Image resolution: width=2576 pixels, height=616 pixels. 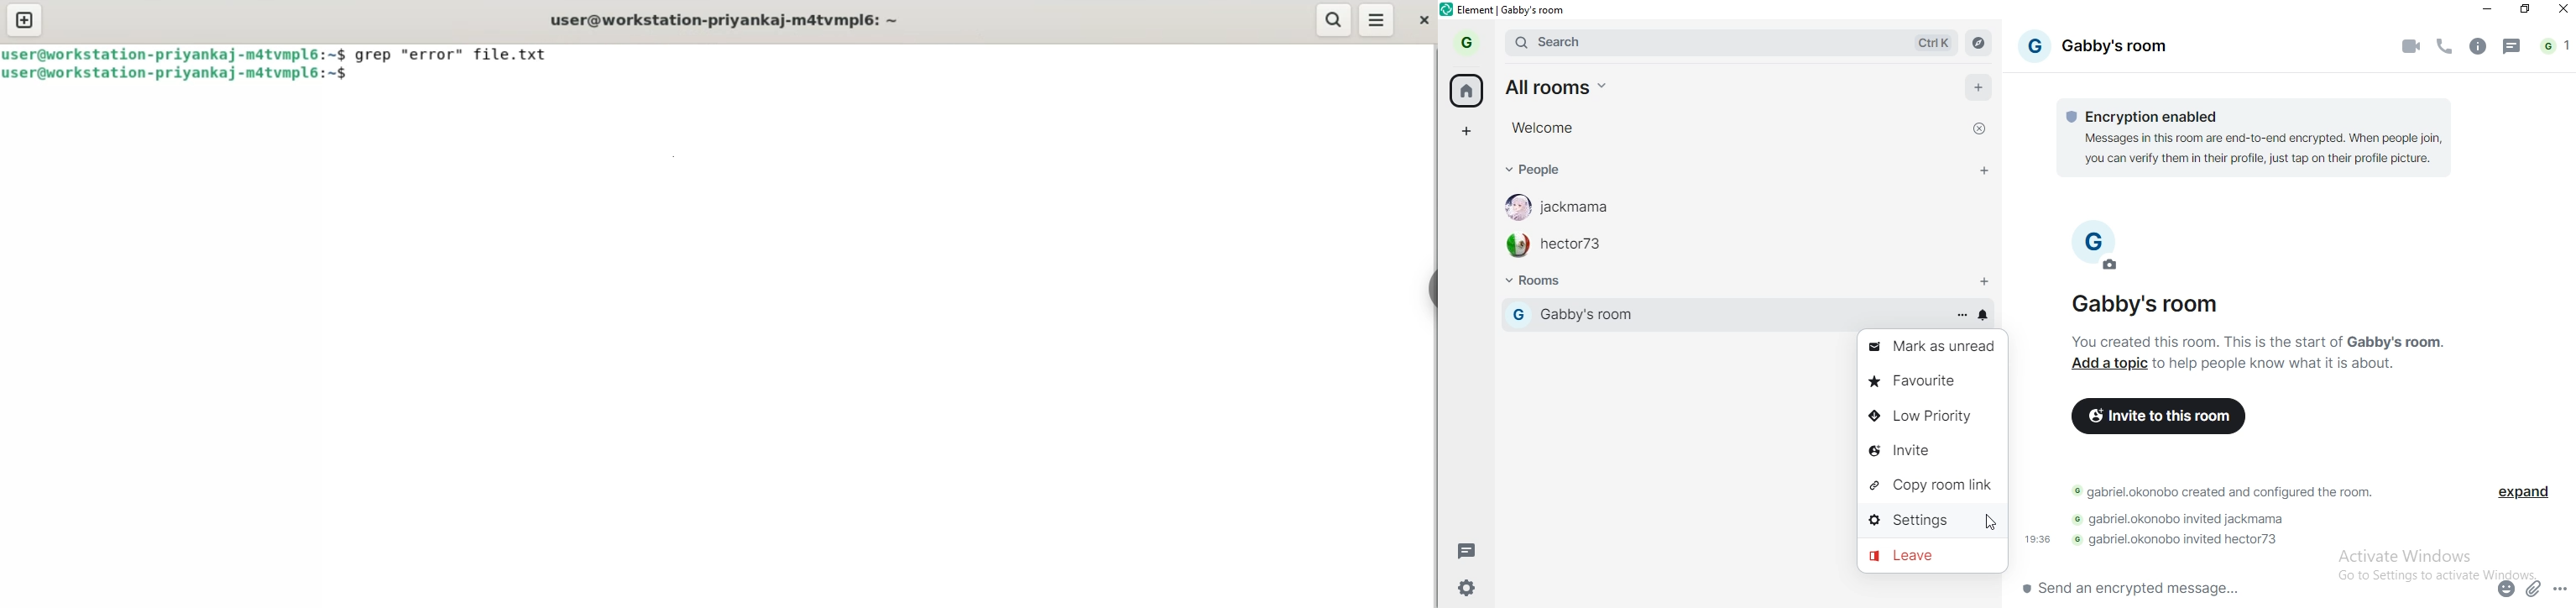 I want to click on navigate, so click(x=1982, y=45).